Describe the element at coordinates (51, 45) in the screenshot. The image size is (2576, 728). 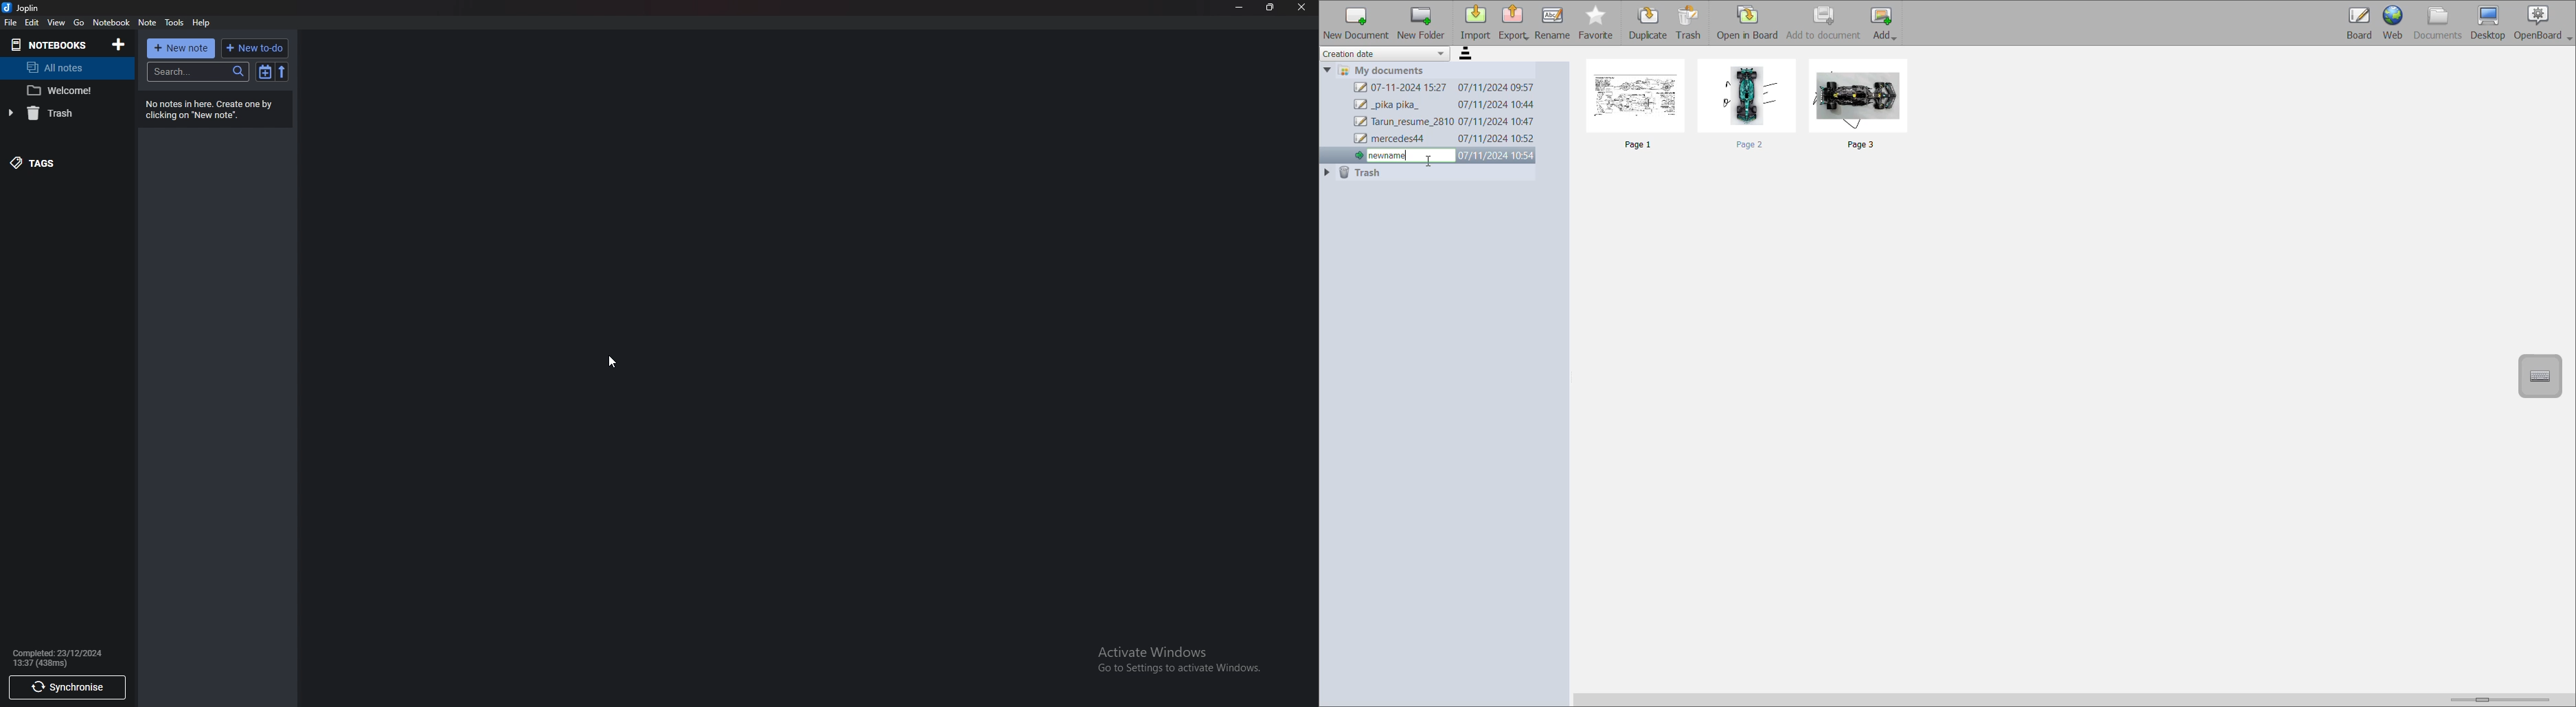
I see `Notebooks` at that location.